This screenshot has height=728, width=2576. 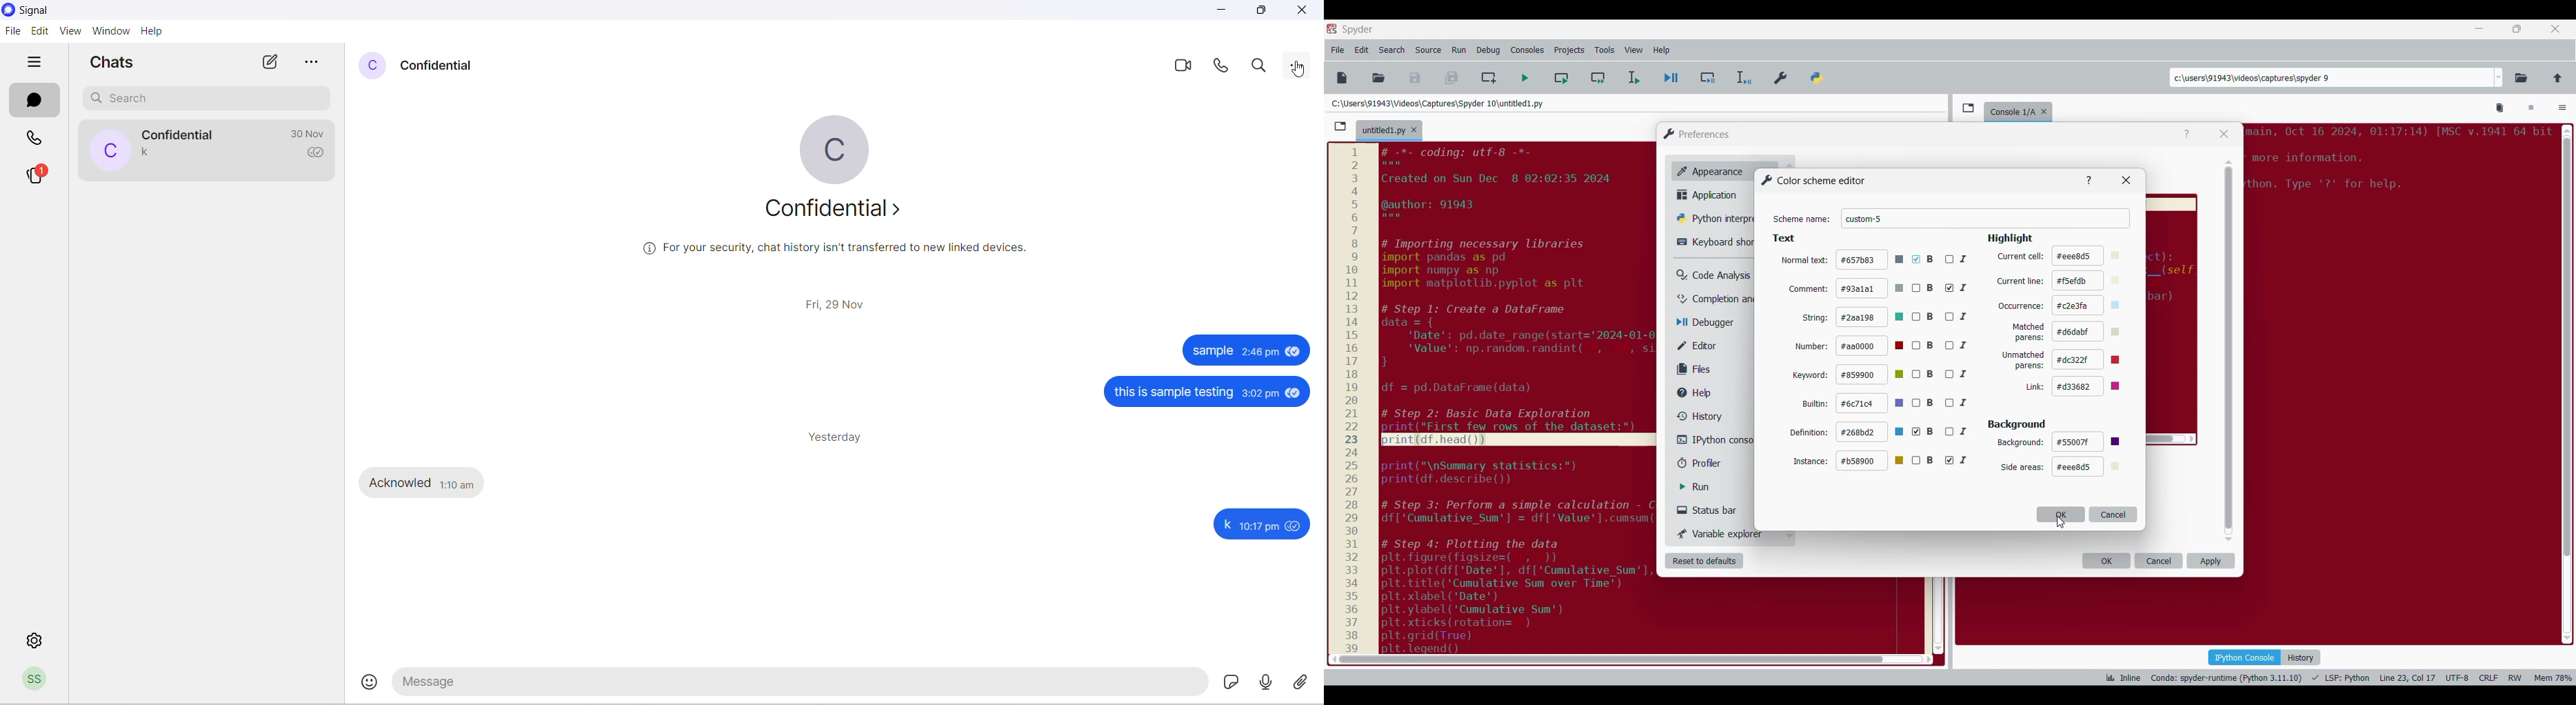 What do you see at coordinates (1295, 393) in the screenshot?
I see `seen` at bounding box center [1295, 393].